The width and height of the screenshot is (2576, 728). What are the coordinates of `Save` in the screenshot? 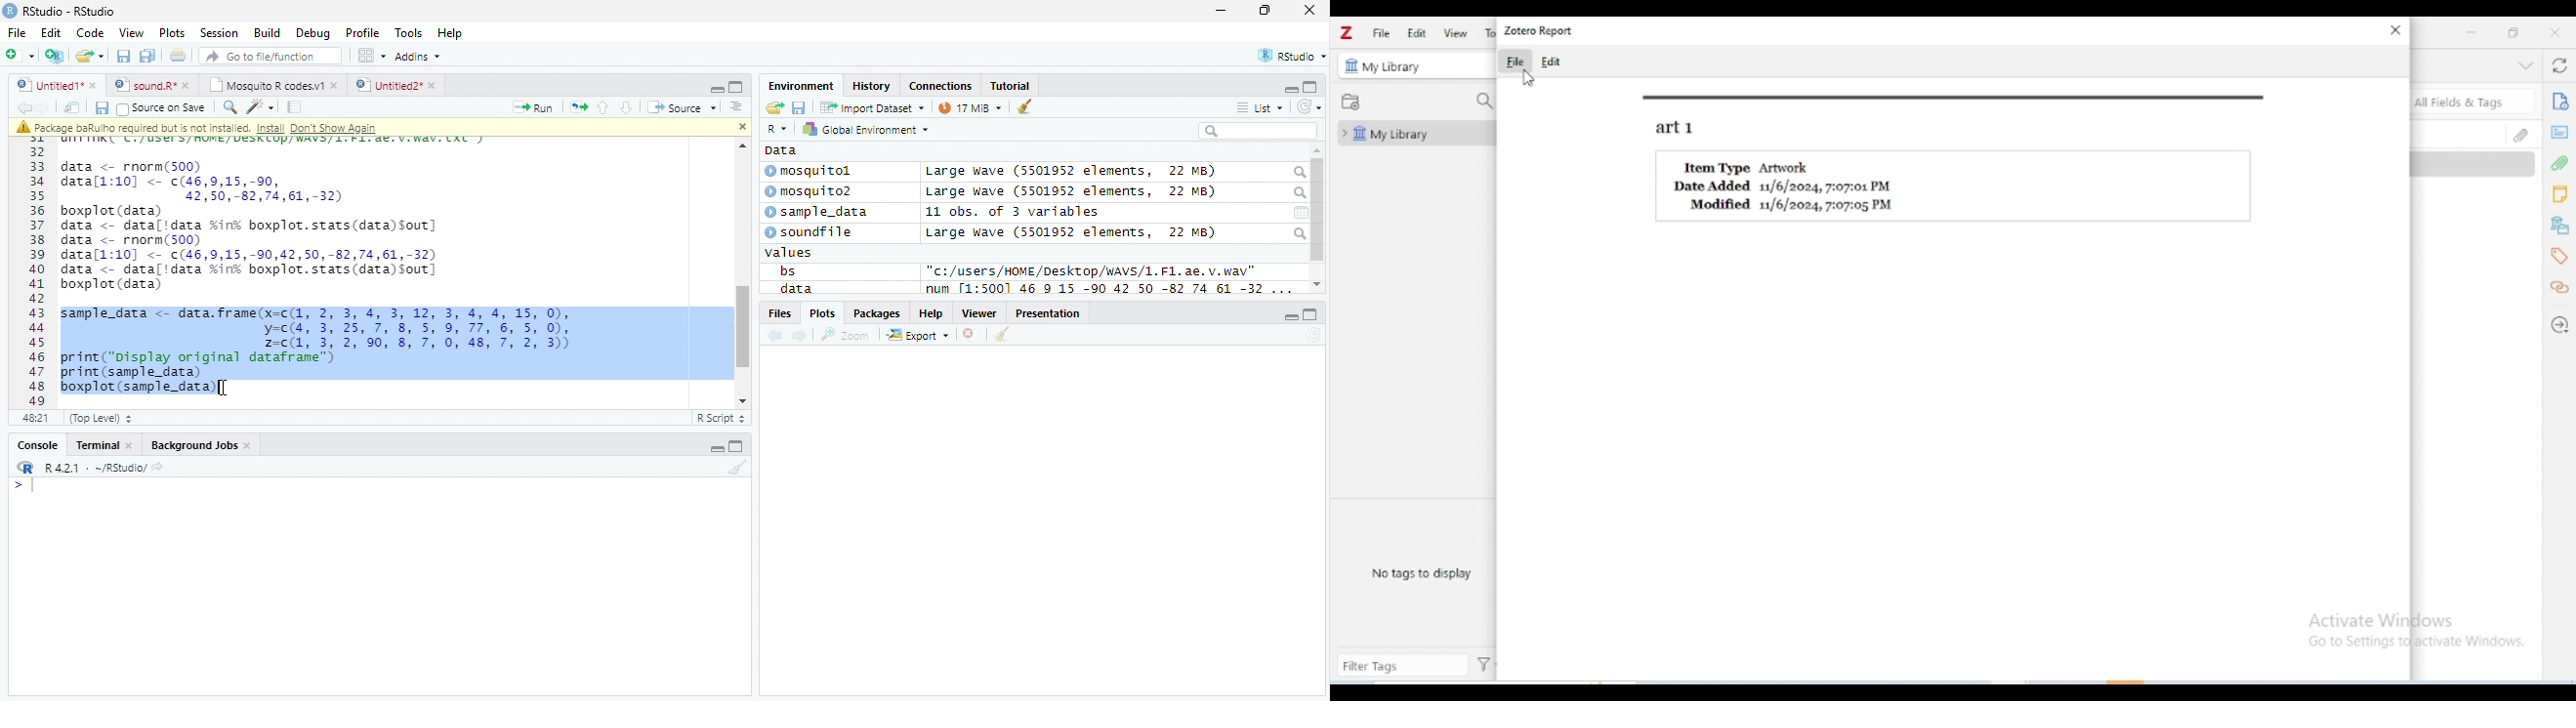 It's located at (101, 108).